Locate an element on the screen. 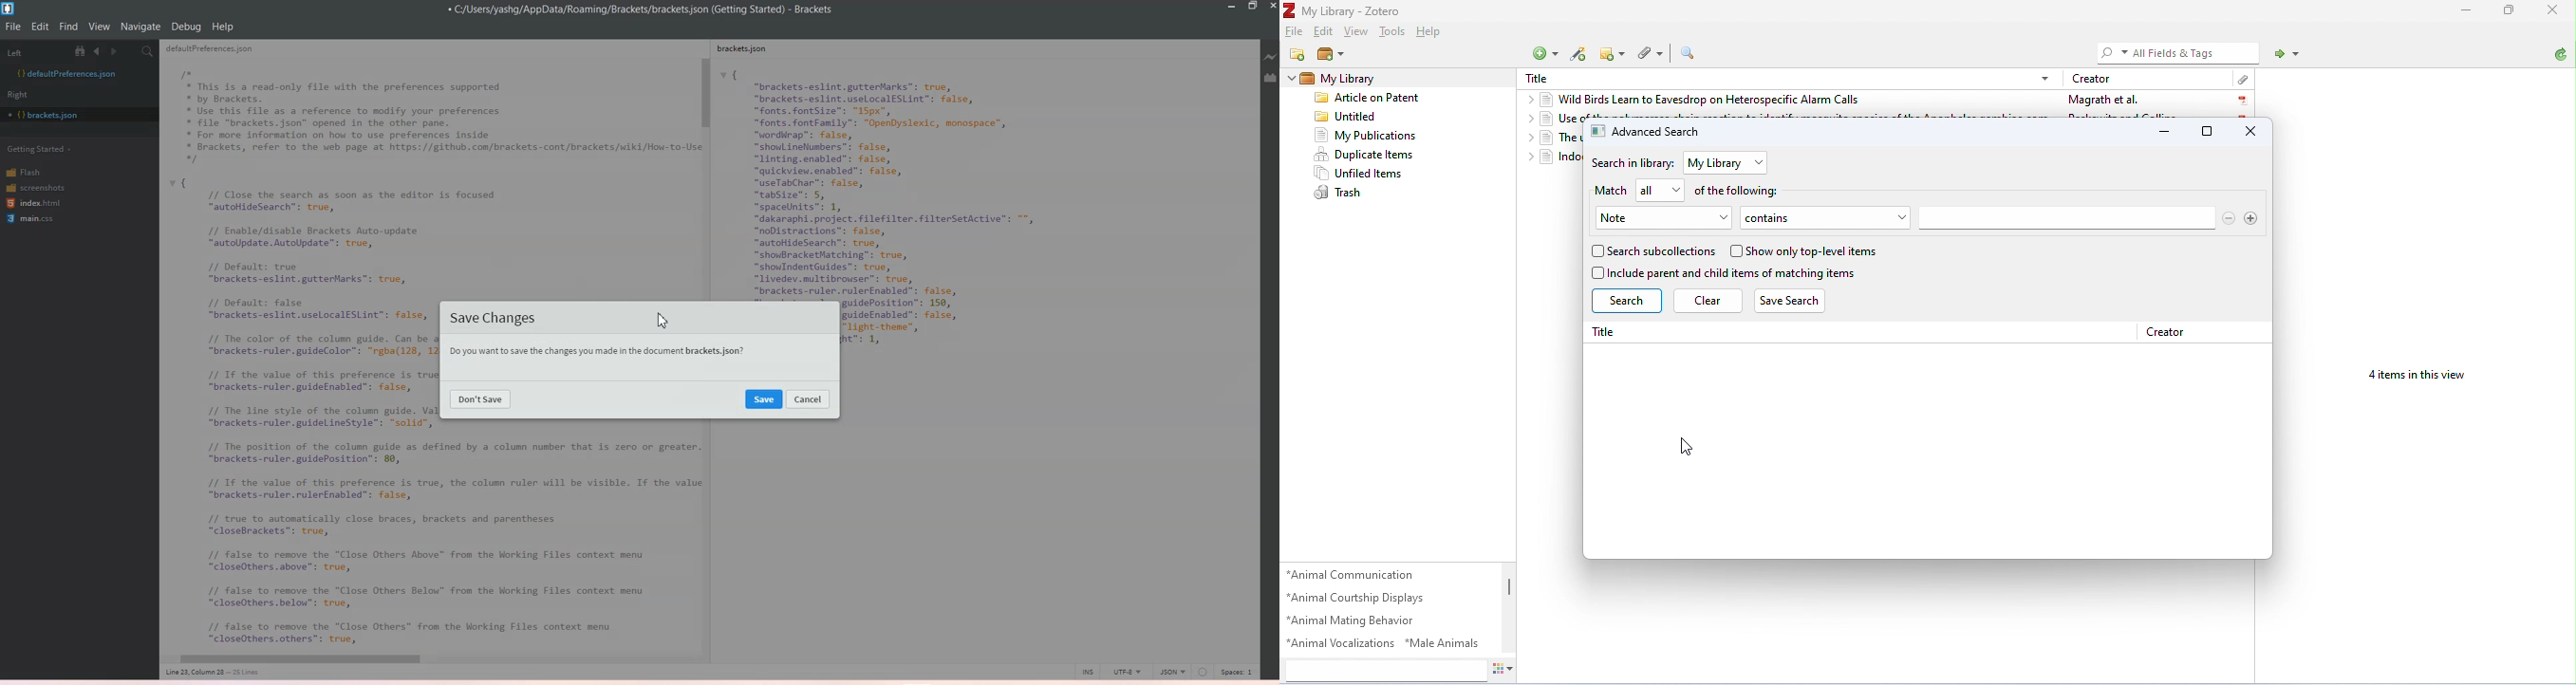 This screenshot has width=2576, height=700. remove search options is located at coordinates (2229, 217).